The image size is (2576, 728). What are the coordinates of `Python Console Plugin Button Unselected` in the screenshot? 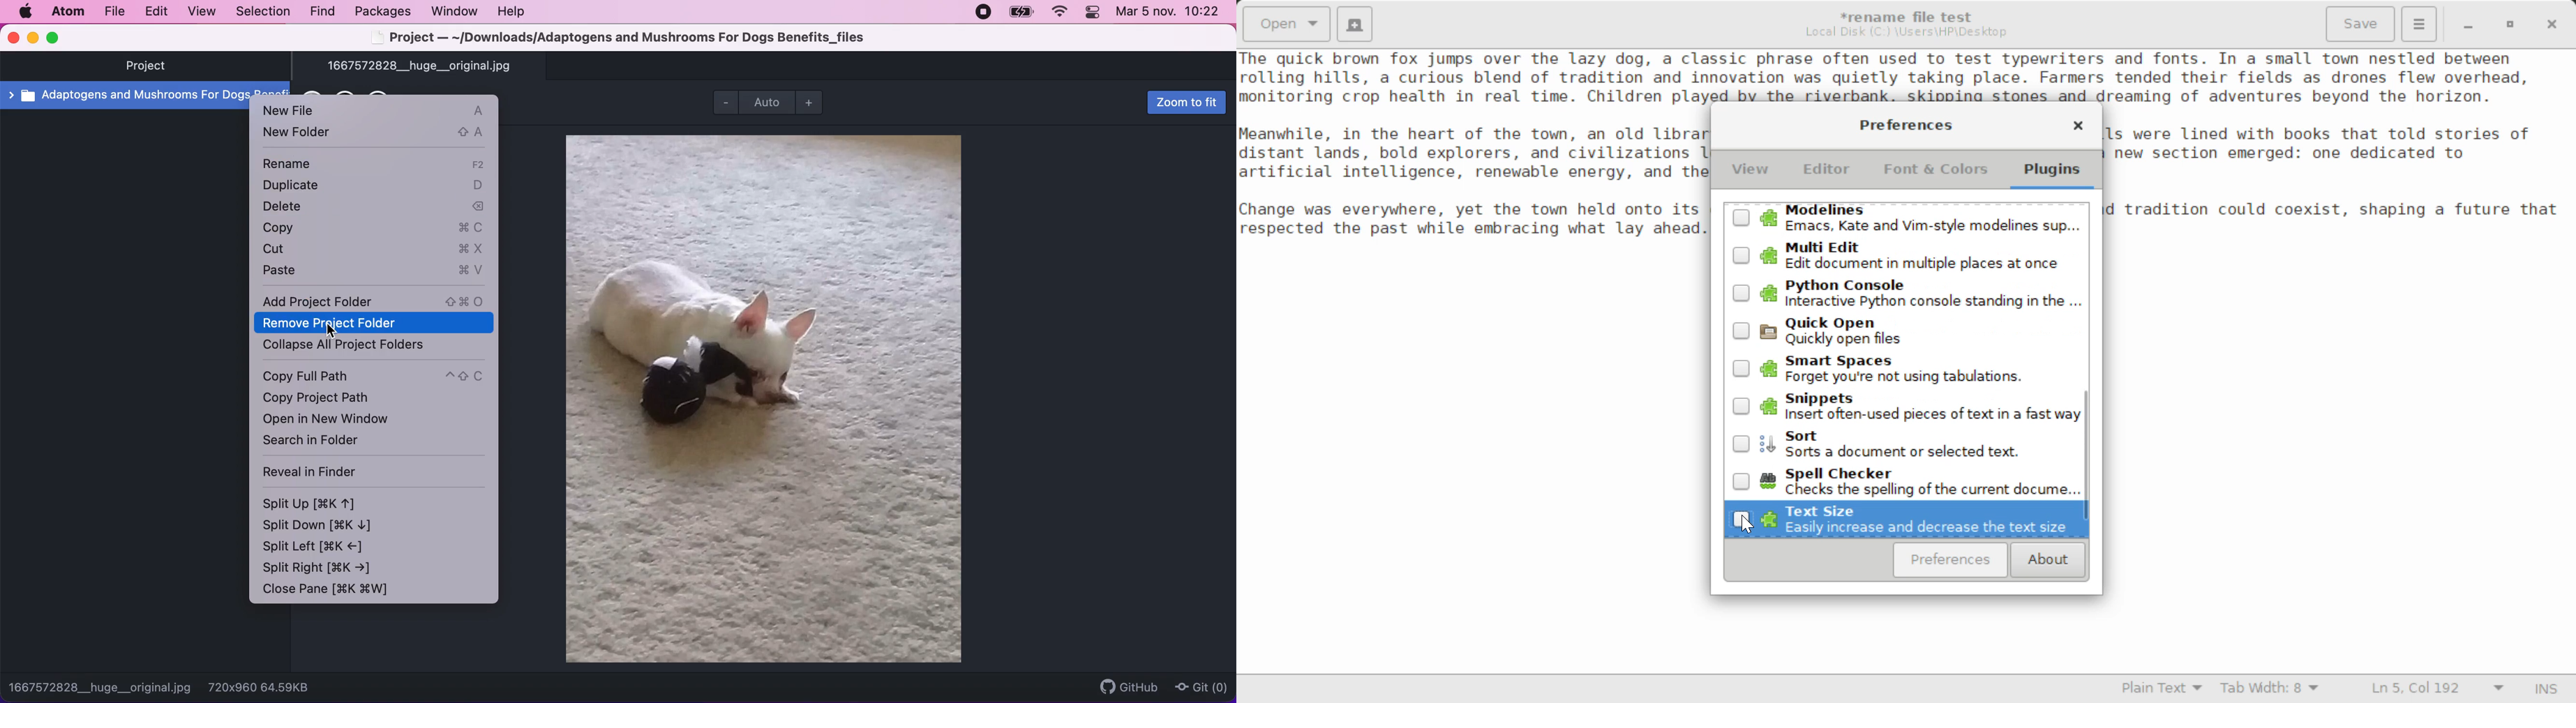 It's located at (1906, 292).